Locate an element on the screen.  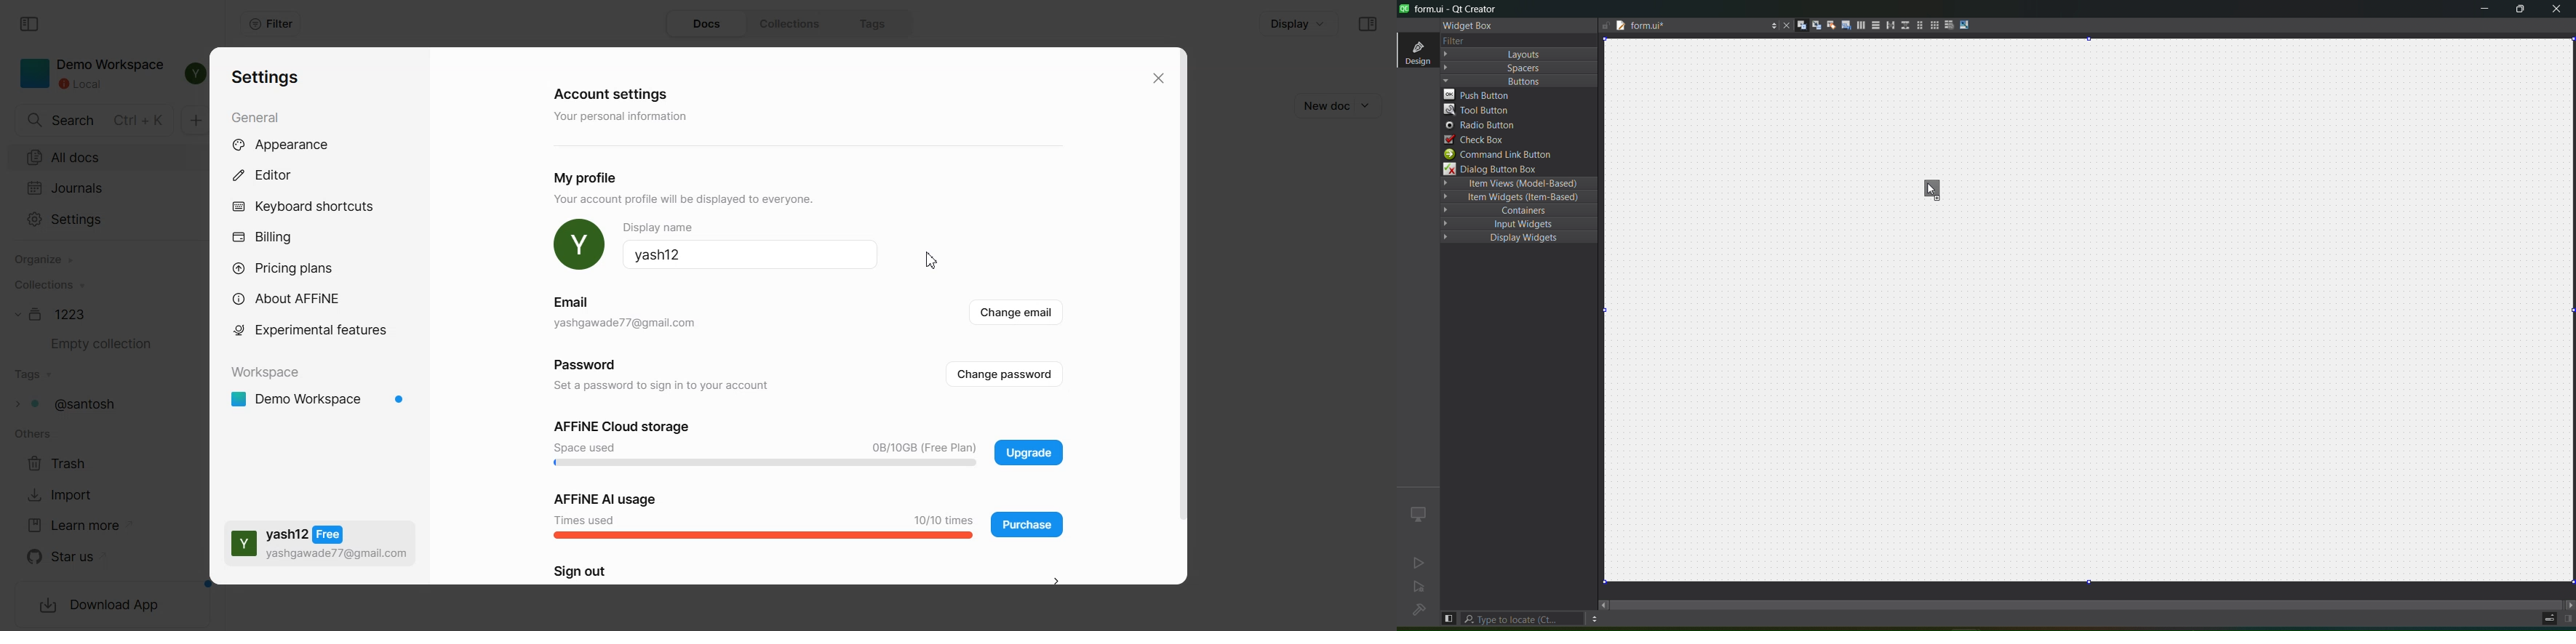
Keyboard shortcuts is located at coordinates (303, 206).